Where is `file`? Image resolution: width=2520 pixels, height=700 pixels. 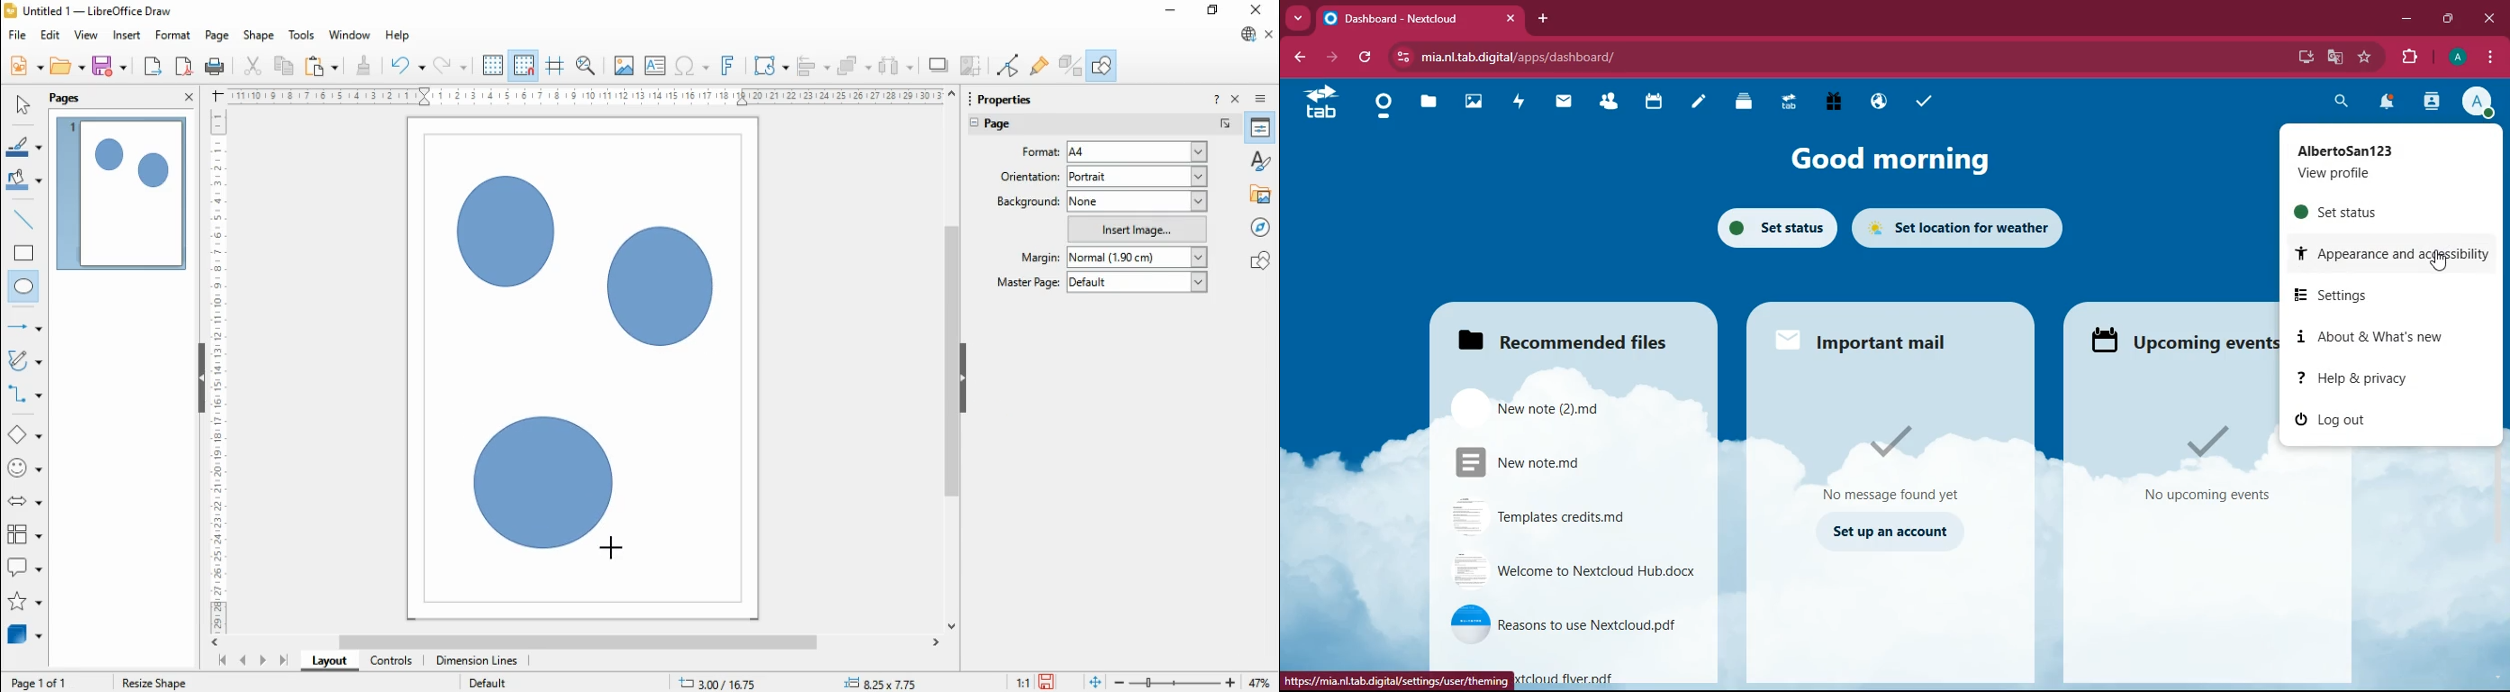
file is located at coordinates (1579, 570).